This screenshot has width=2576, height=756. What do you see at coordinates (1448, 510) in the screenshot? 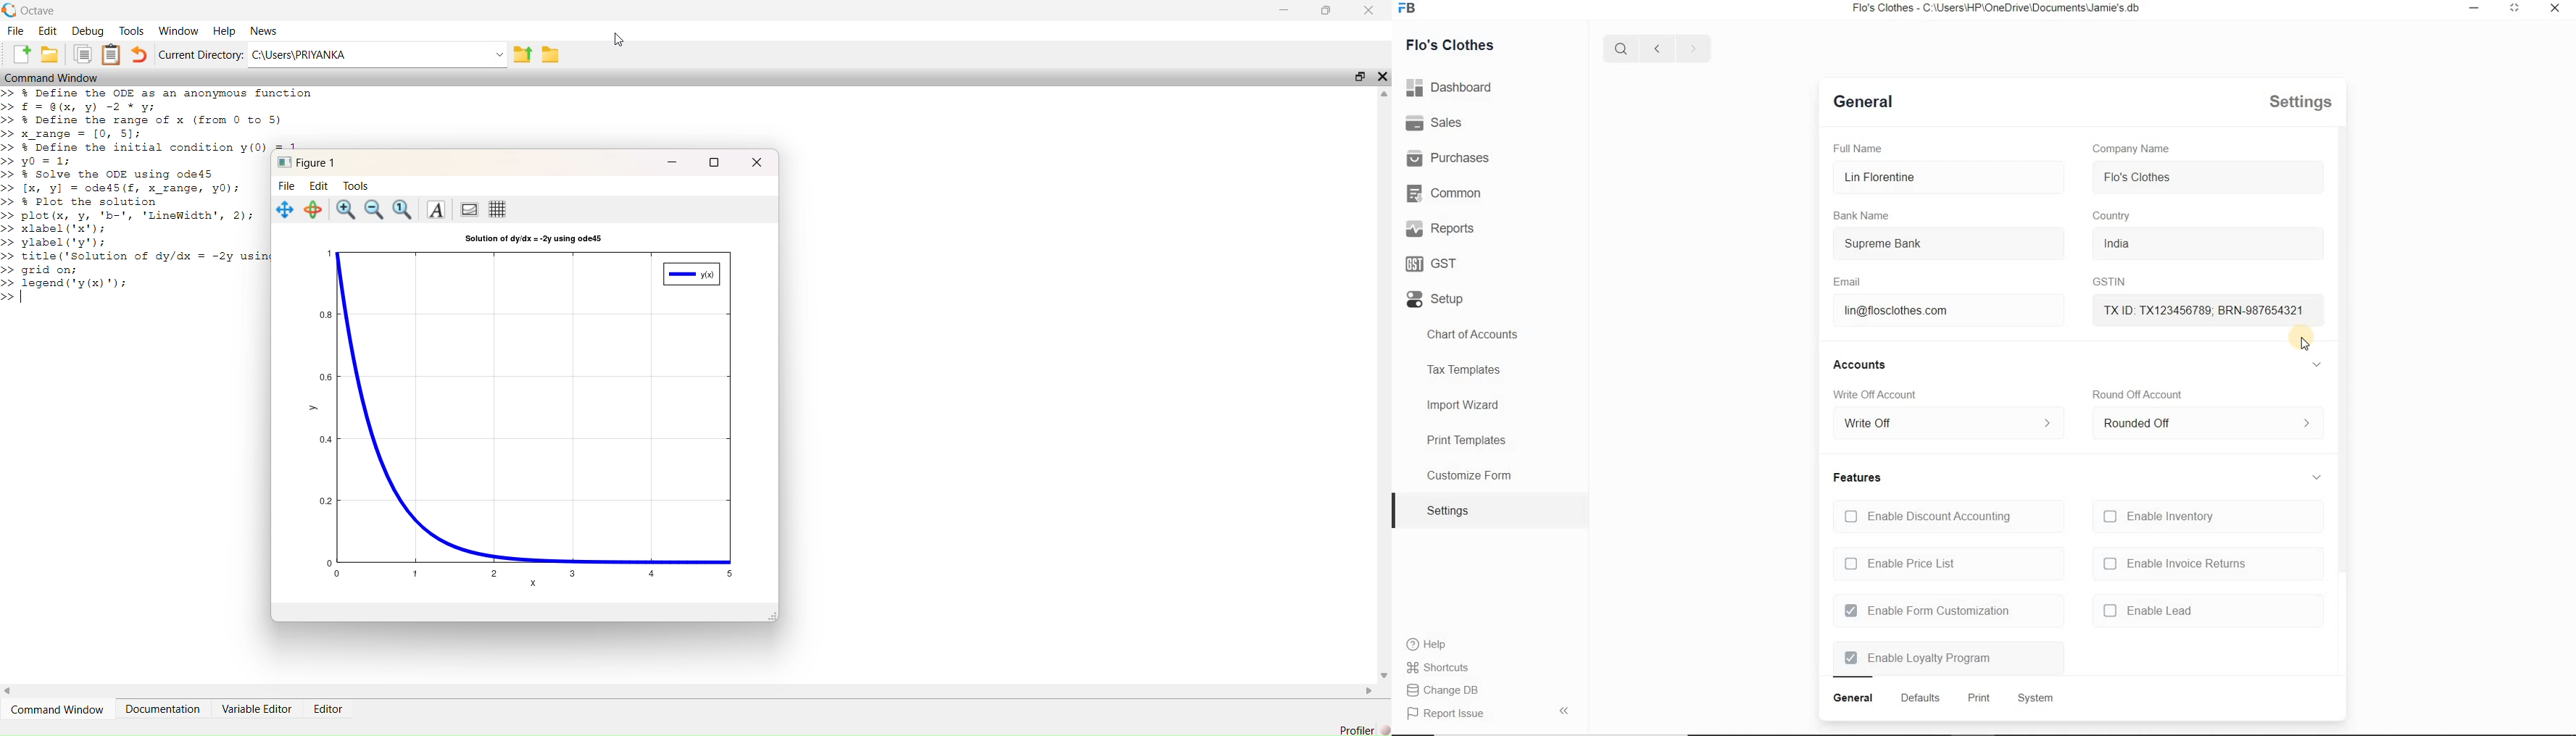
I see `settings` at bounding box center [1448, 510].